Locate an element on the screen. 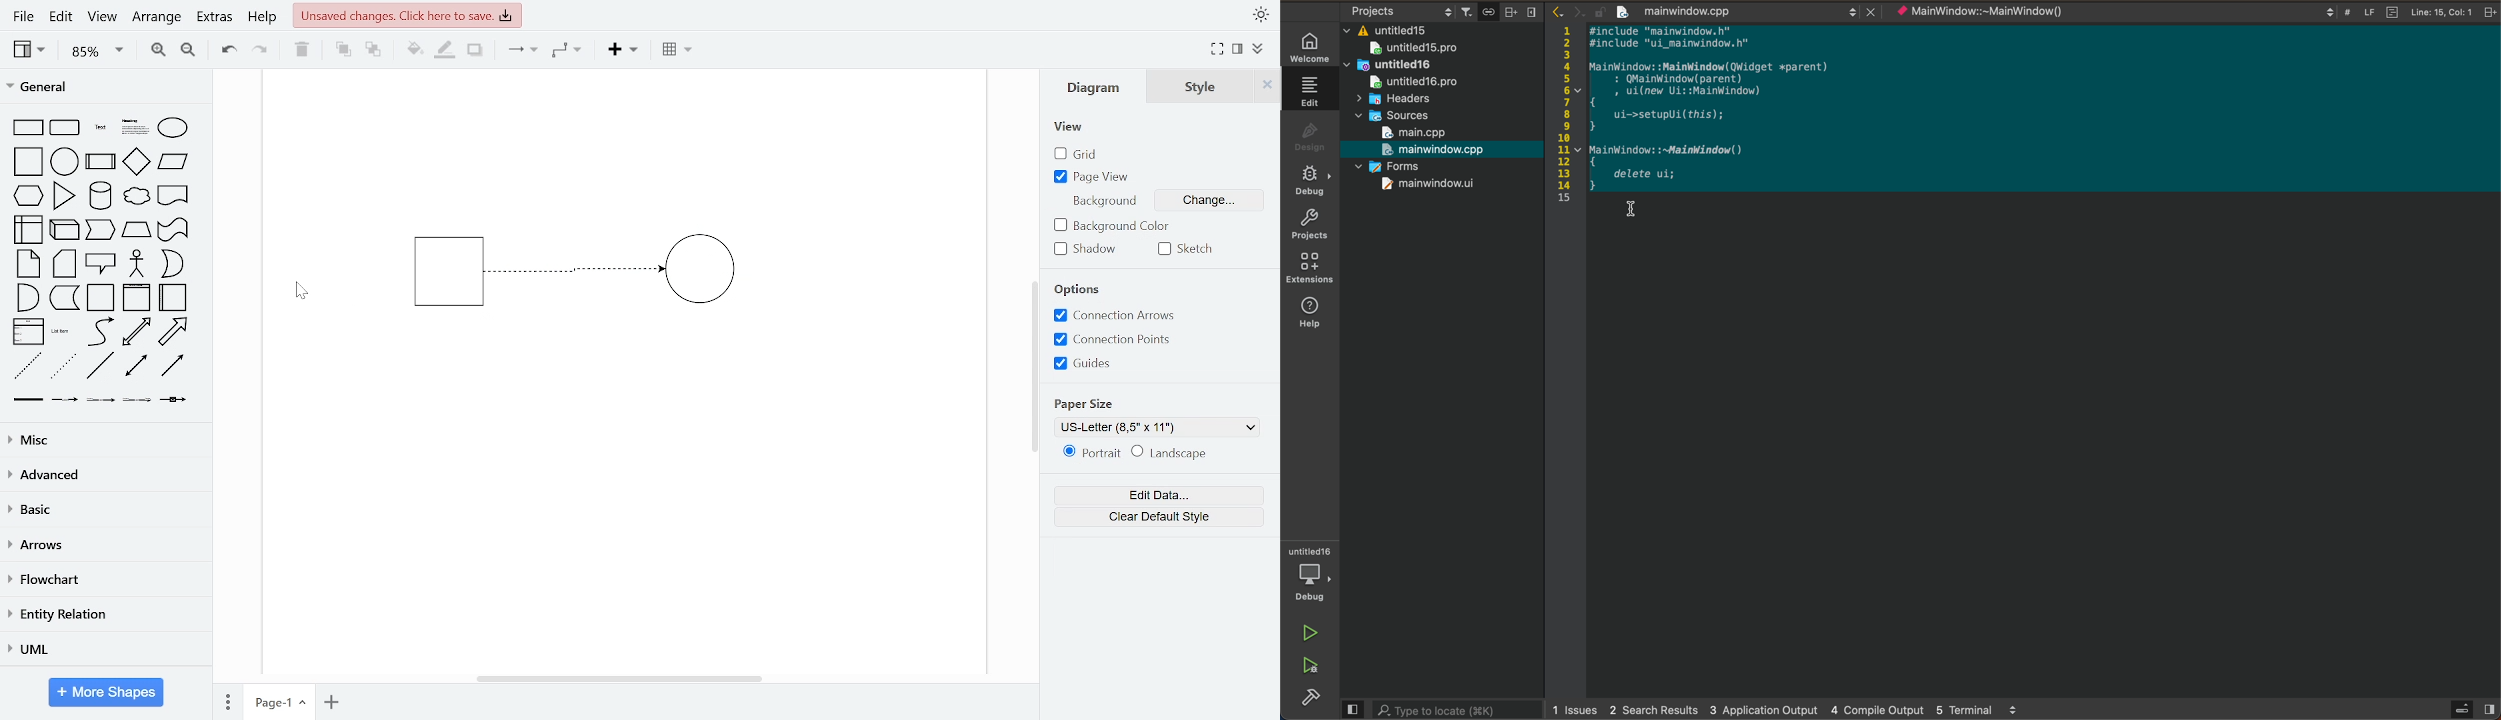 This screenshot has height=728, width=2520. line is located at coordinates (100, 366).